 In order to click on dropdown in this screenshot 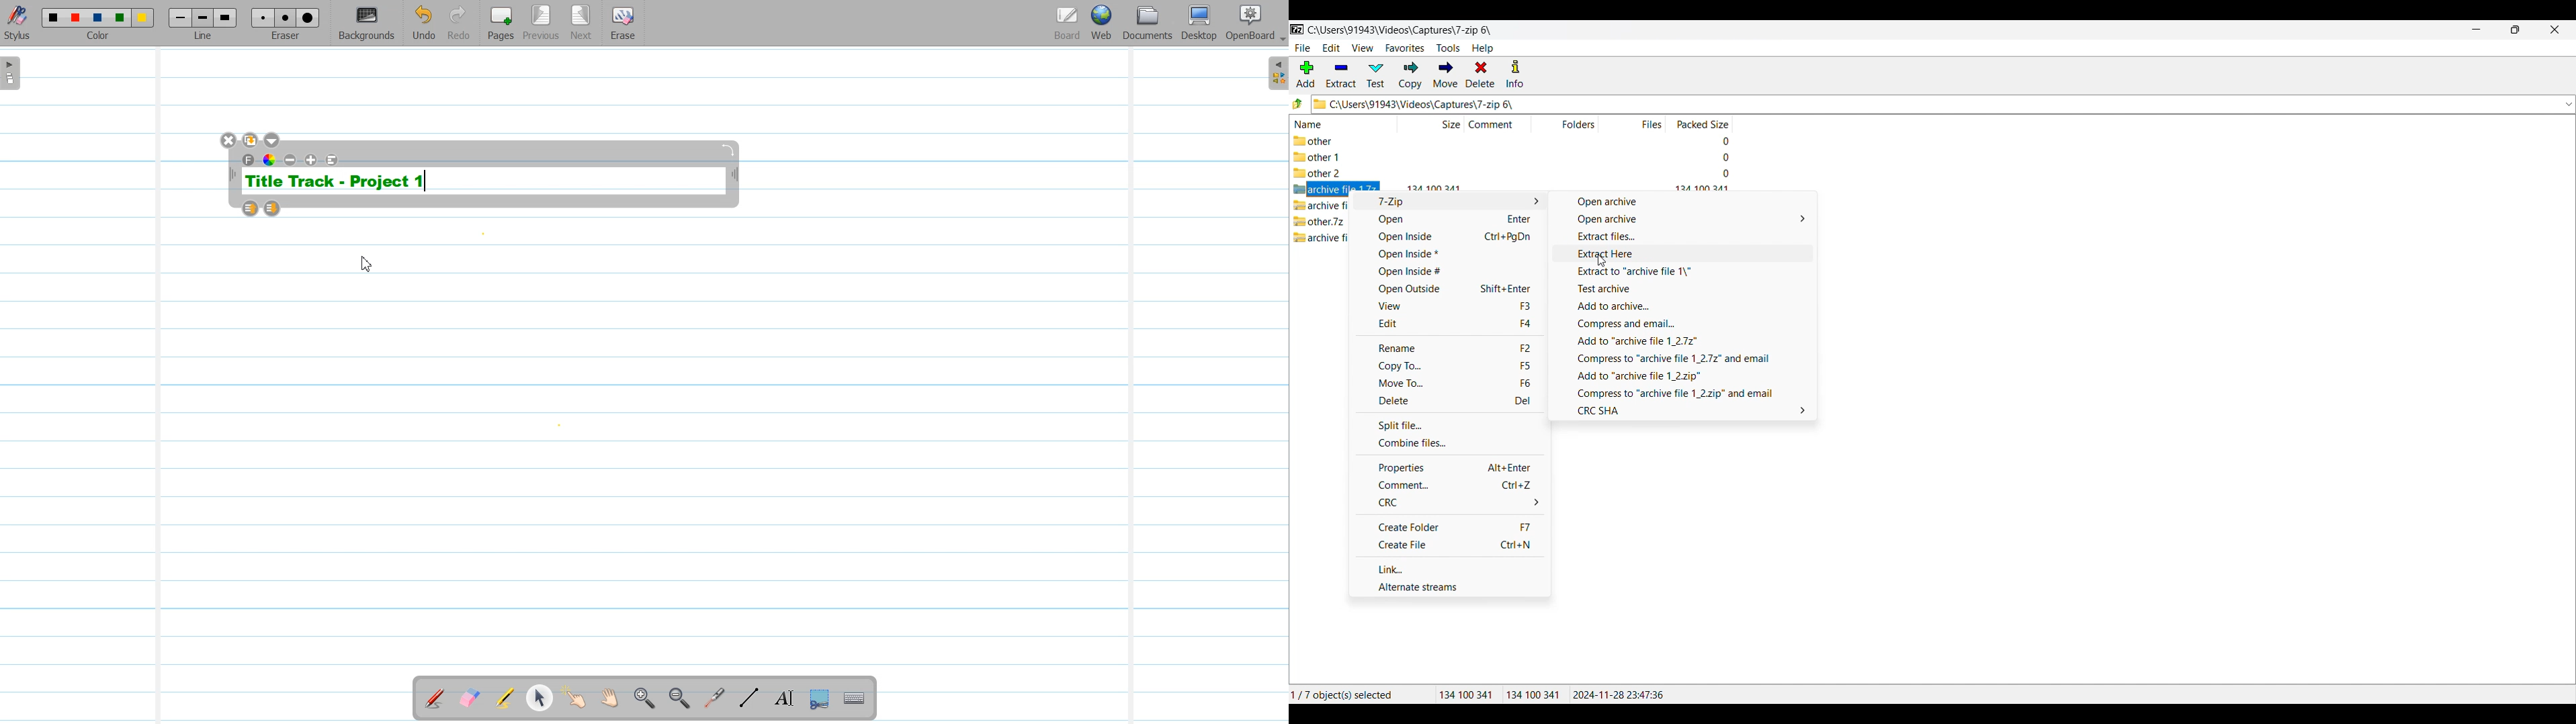, I will do `click(2568, 104)`.